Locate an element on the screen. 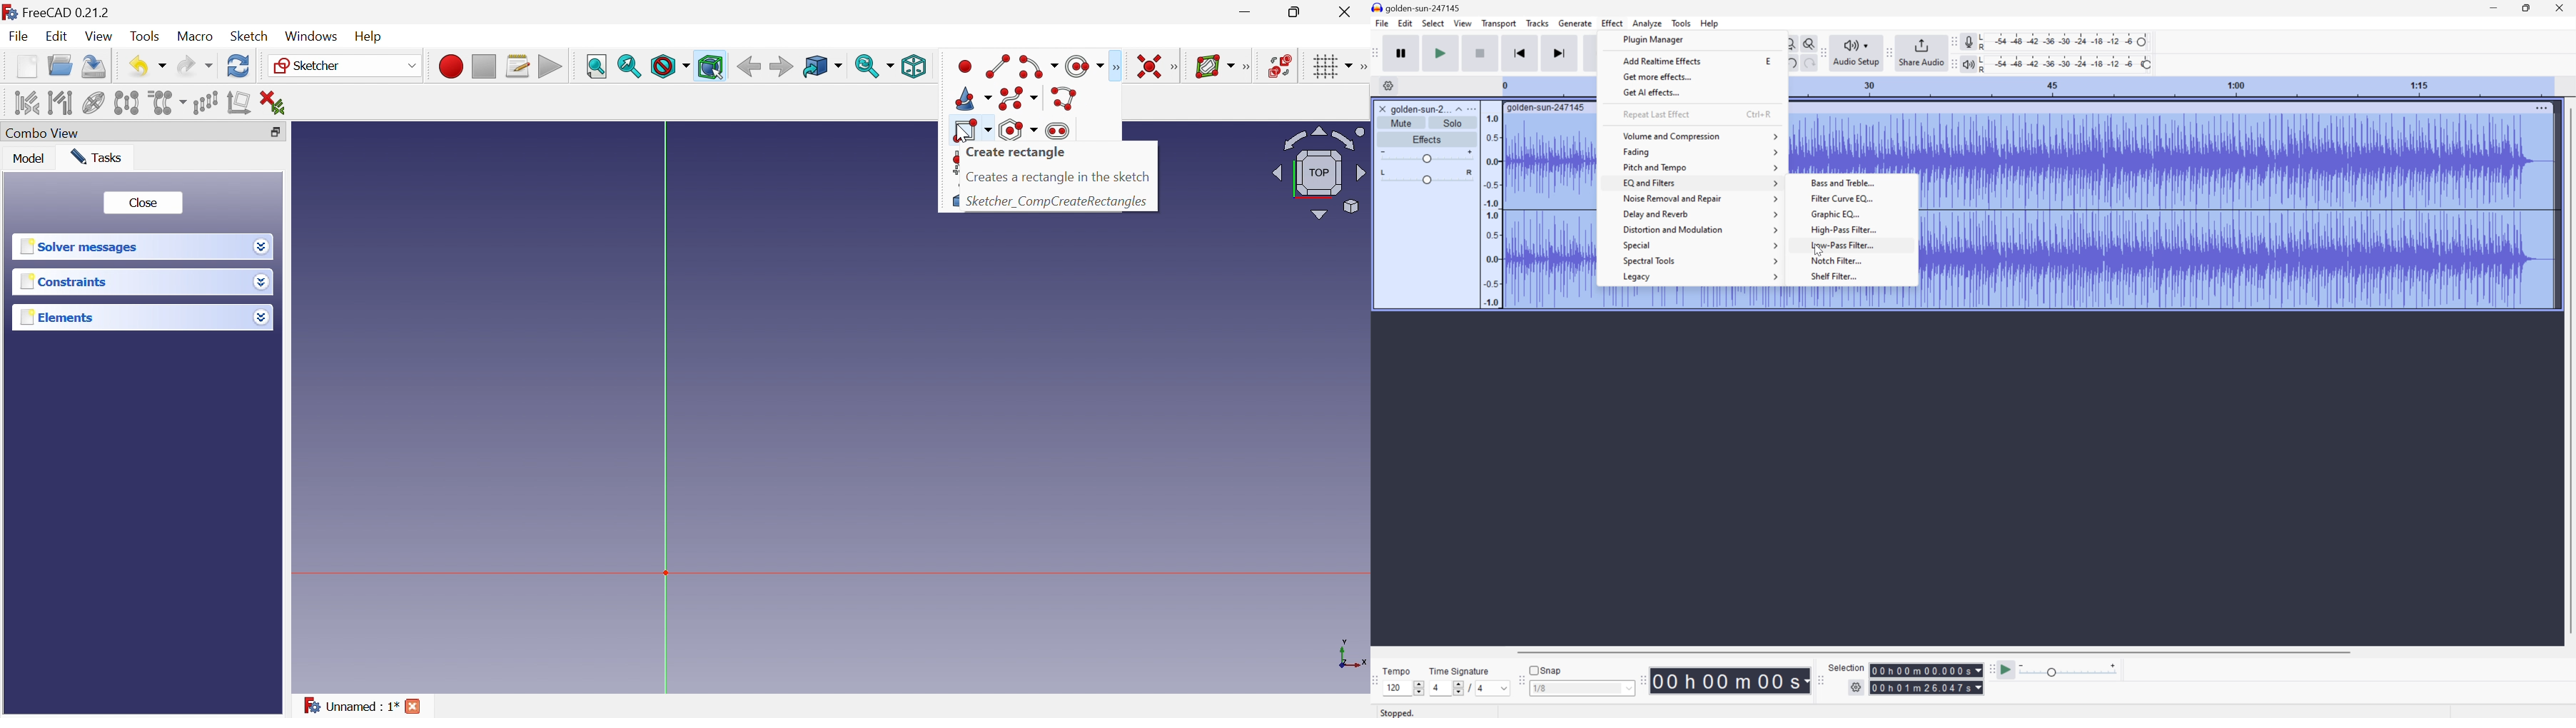 The width and height of the screenshot is (2576, 728). Unnamed : 1 is located at coordinates (350, 706).